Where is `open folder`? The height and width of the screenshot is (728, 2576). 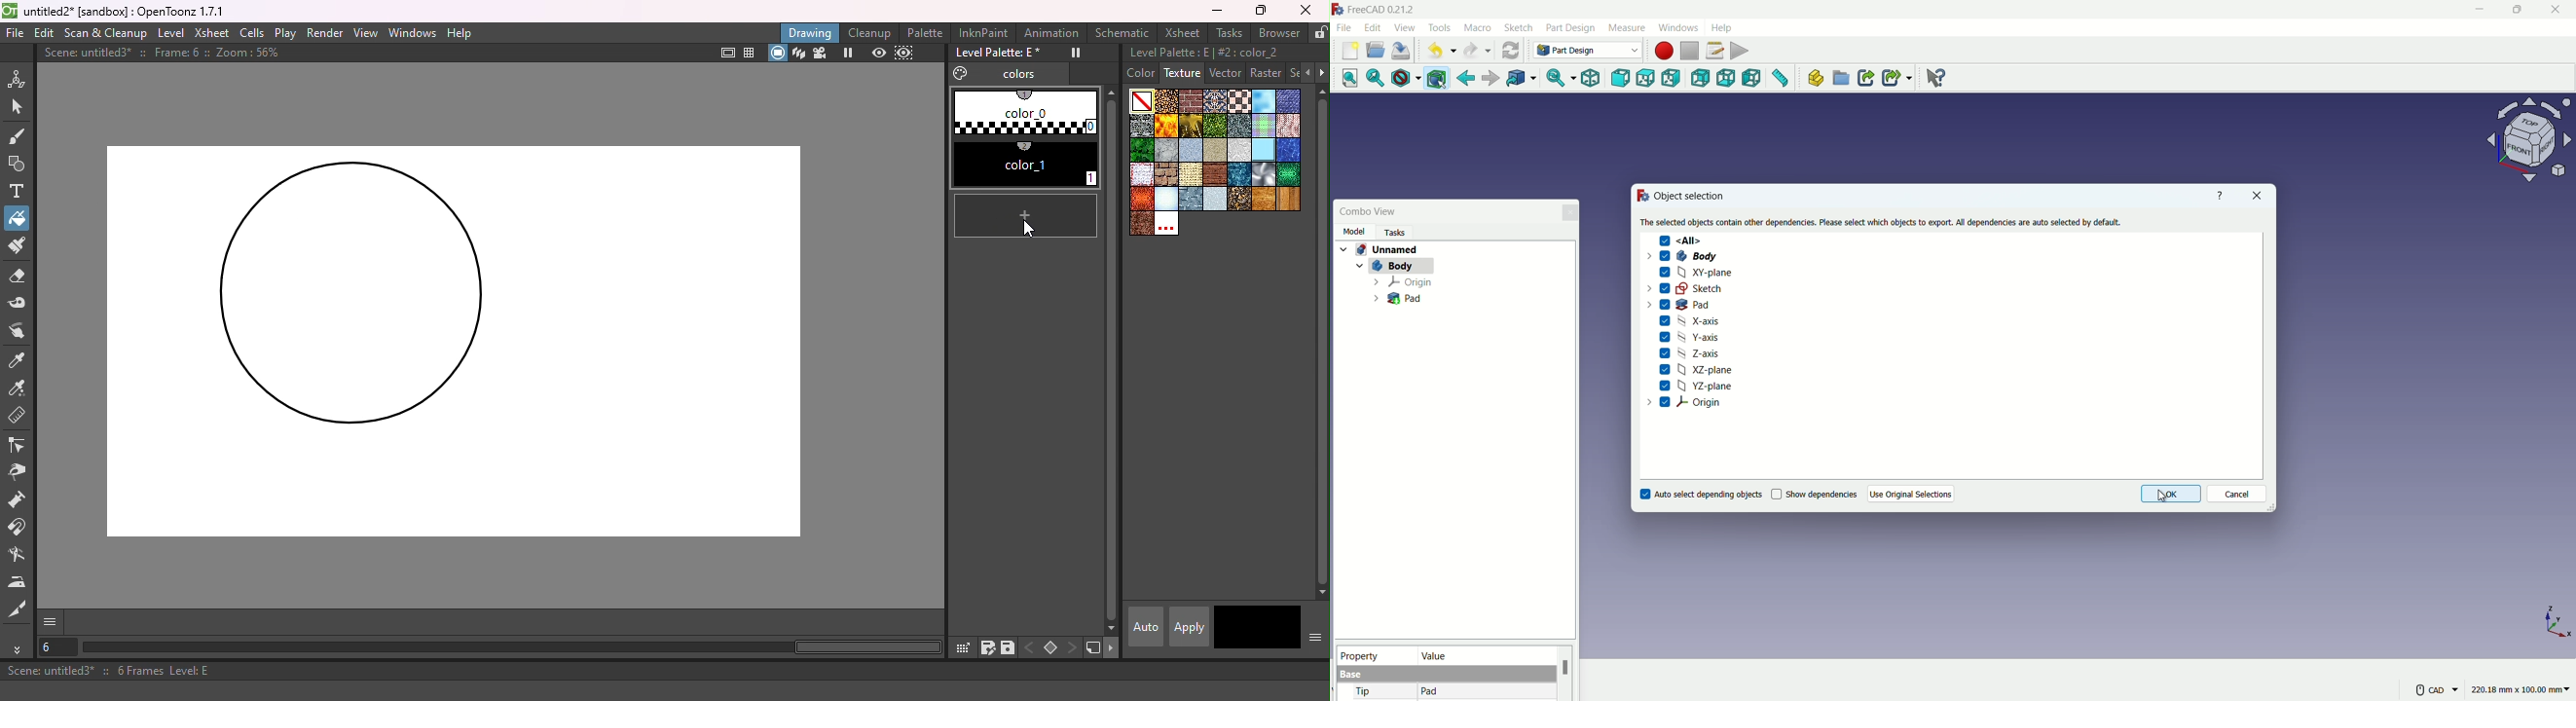 open folder is located at coordinates (1375, 51).